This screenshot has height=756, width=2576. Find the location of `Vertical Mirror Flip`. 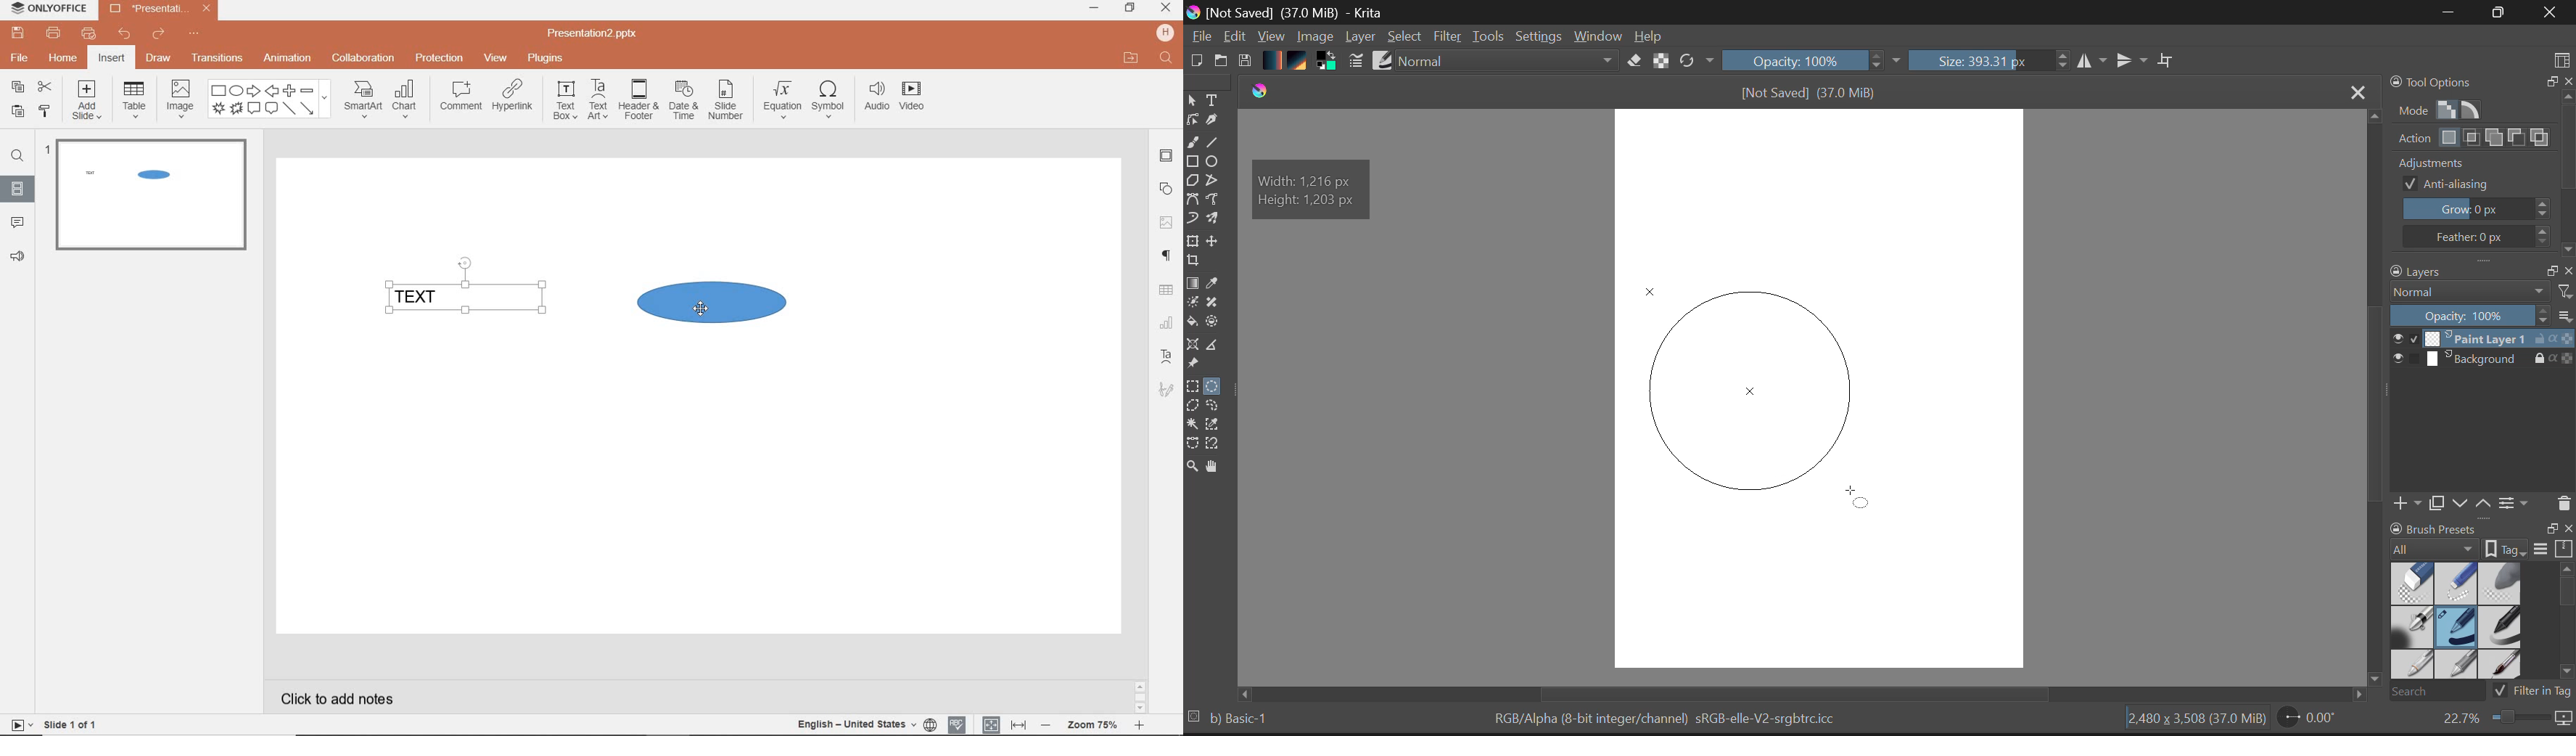

Vertical Mirror Flip is located at coordinates (2094, 62).